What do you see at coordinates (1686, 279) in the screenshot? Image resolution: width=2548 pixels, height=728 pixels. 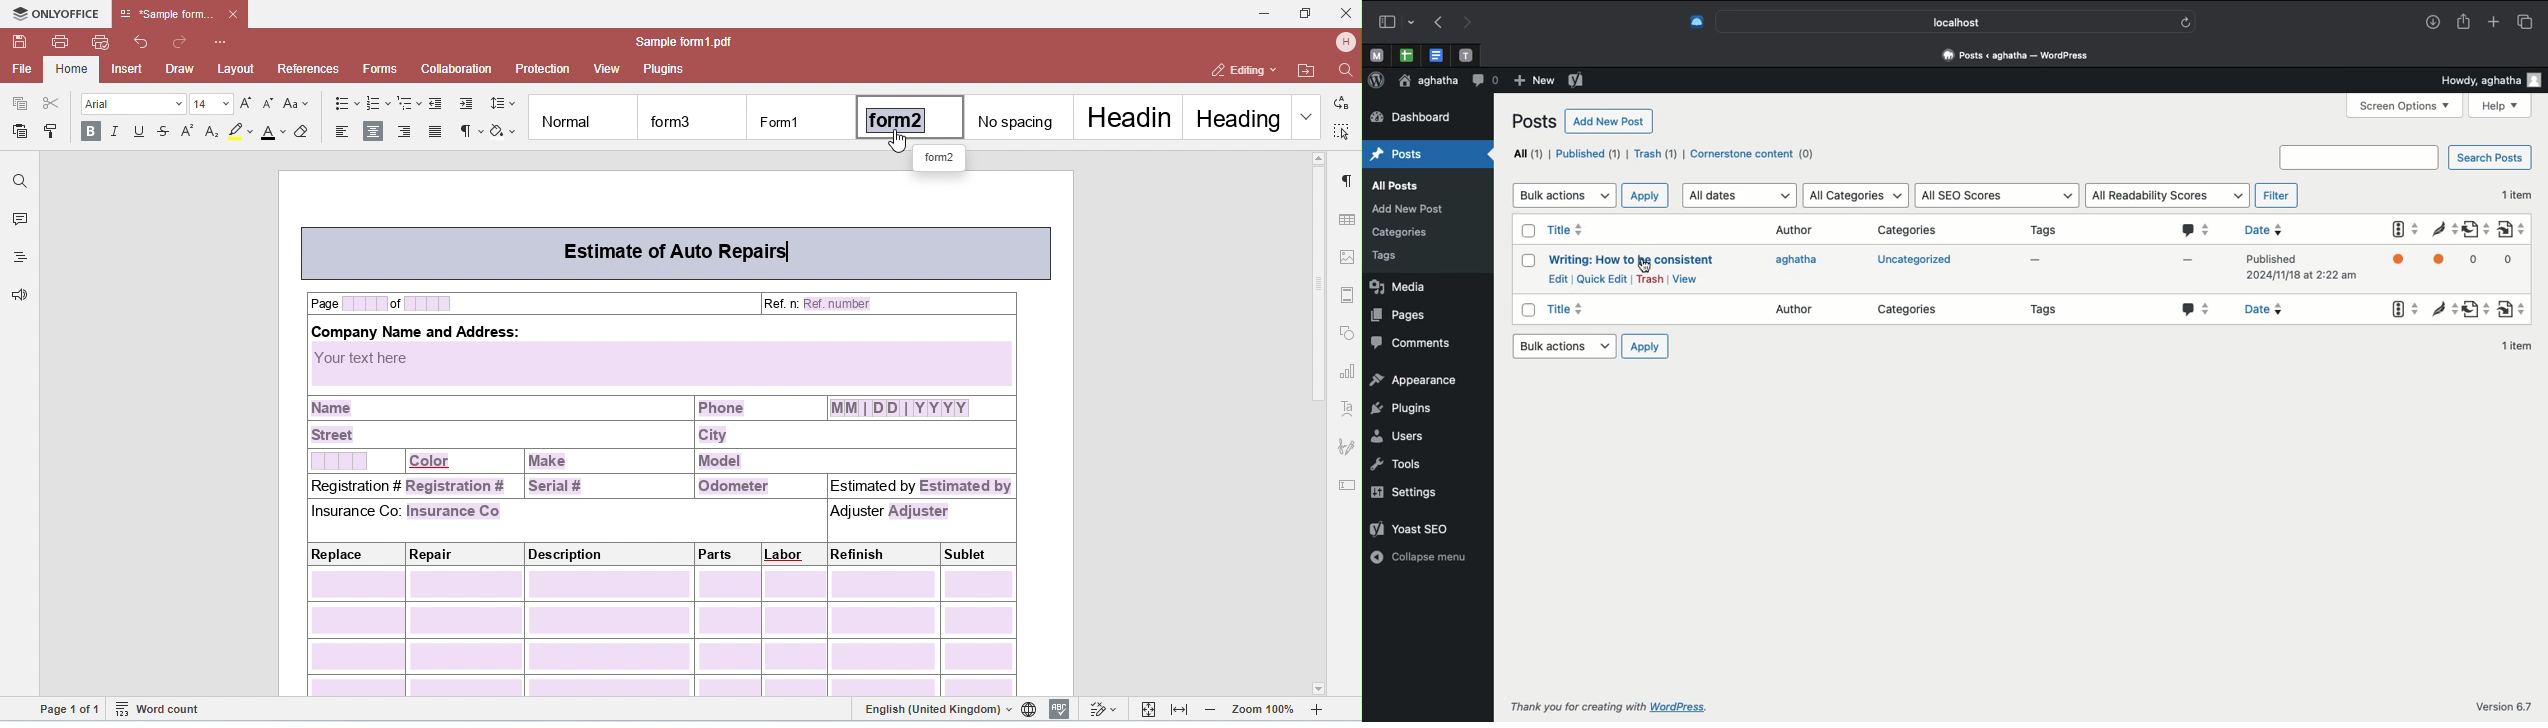 I see `View` at bounding box center [1686, 279].